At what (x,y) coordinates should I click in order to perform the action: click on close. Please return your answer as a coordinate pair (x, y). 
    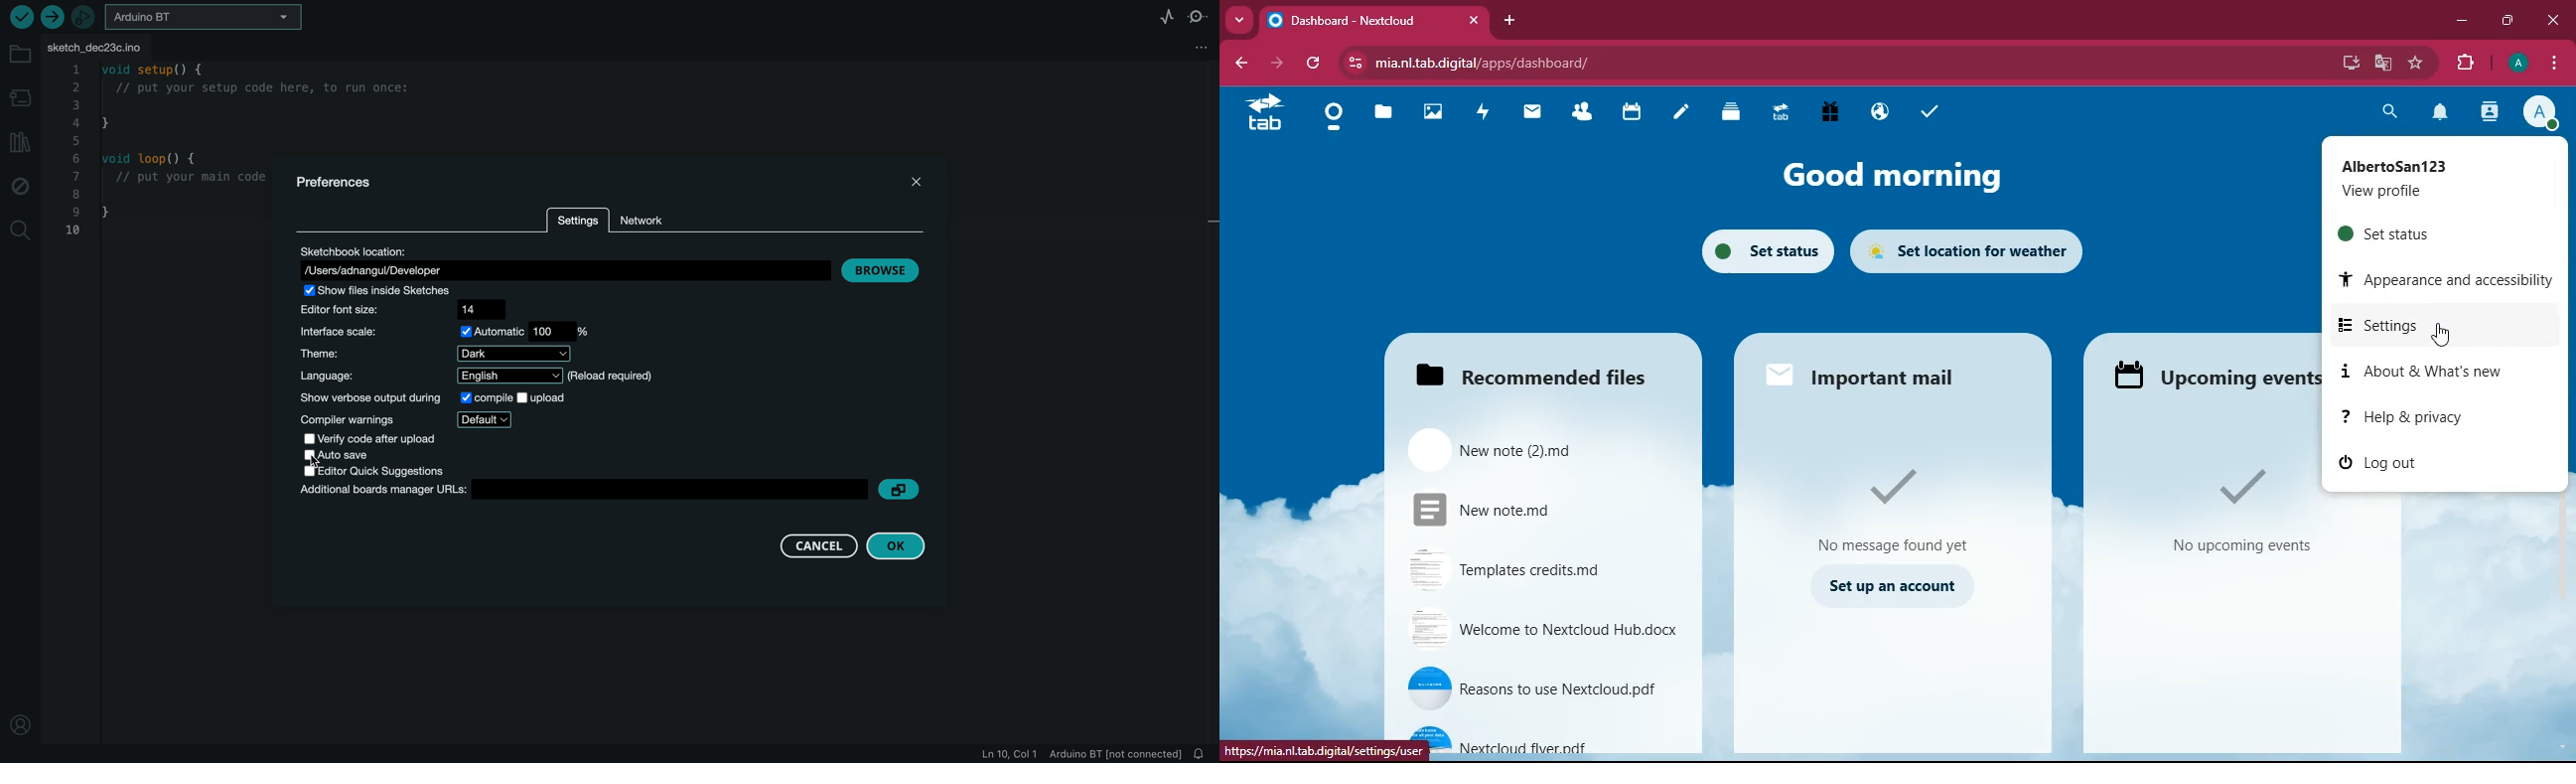
    Looking at the image, I should click on (1473, 22).